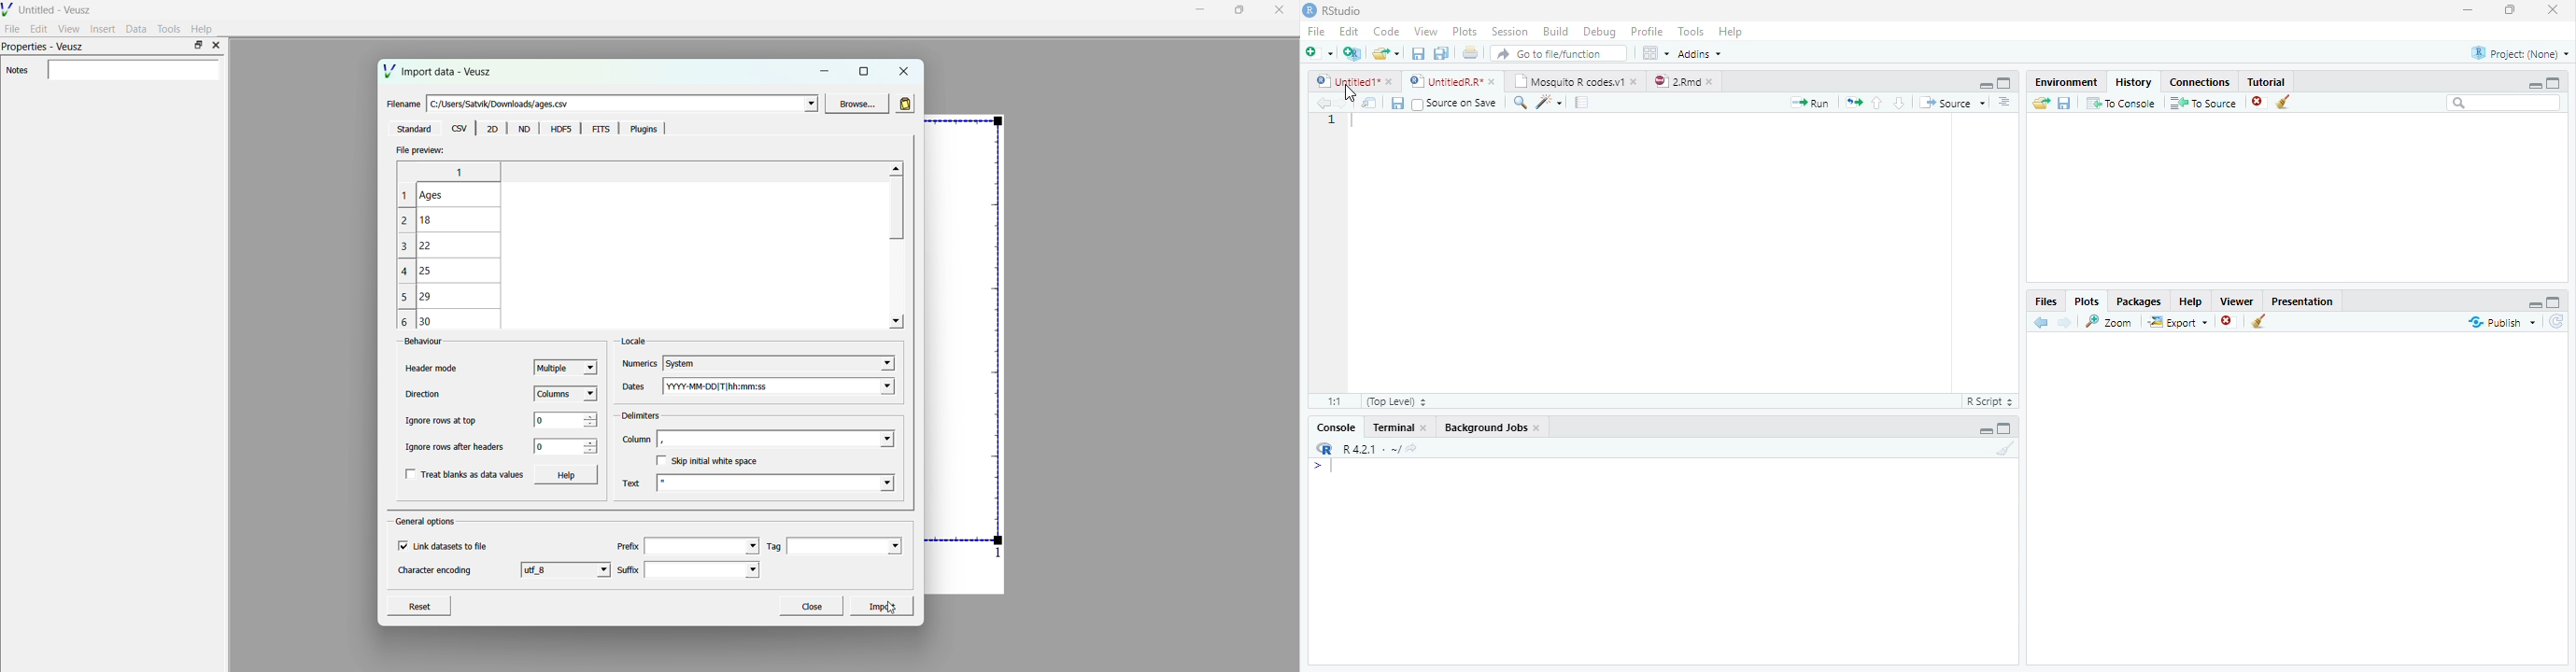  I want to click on RStudio, so click(1333, 10).